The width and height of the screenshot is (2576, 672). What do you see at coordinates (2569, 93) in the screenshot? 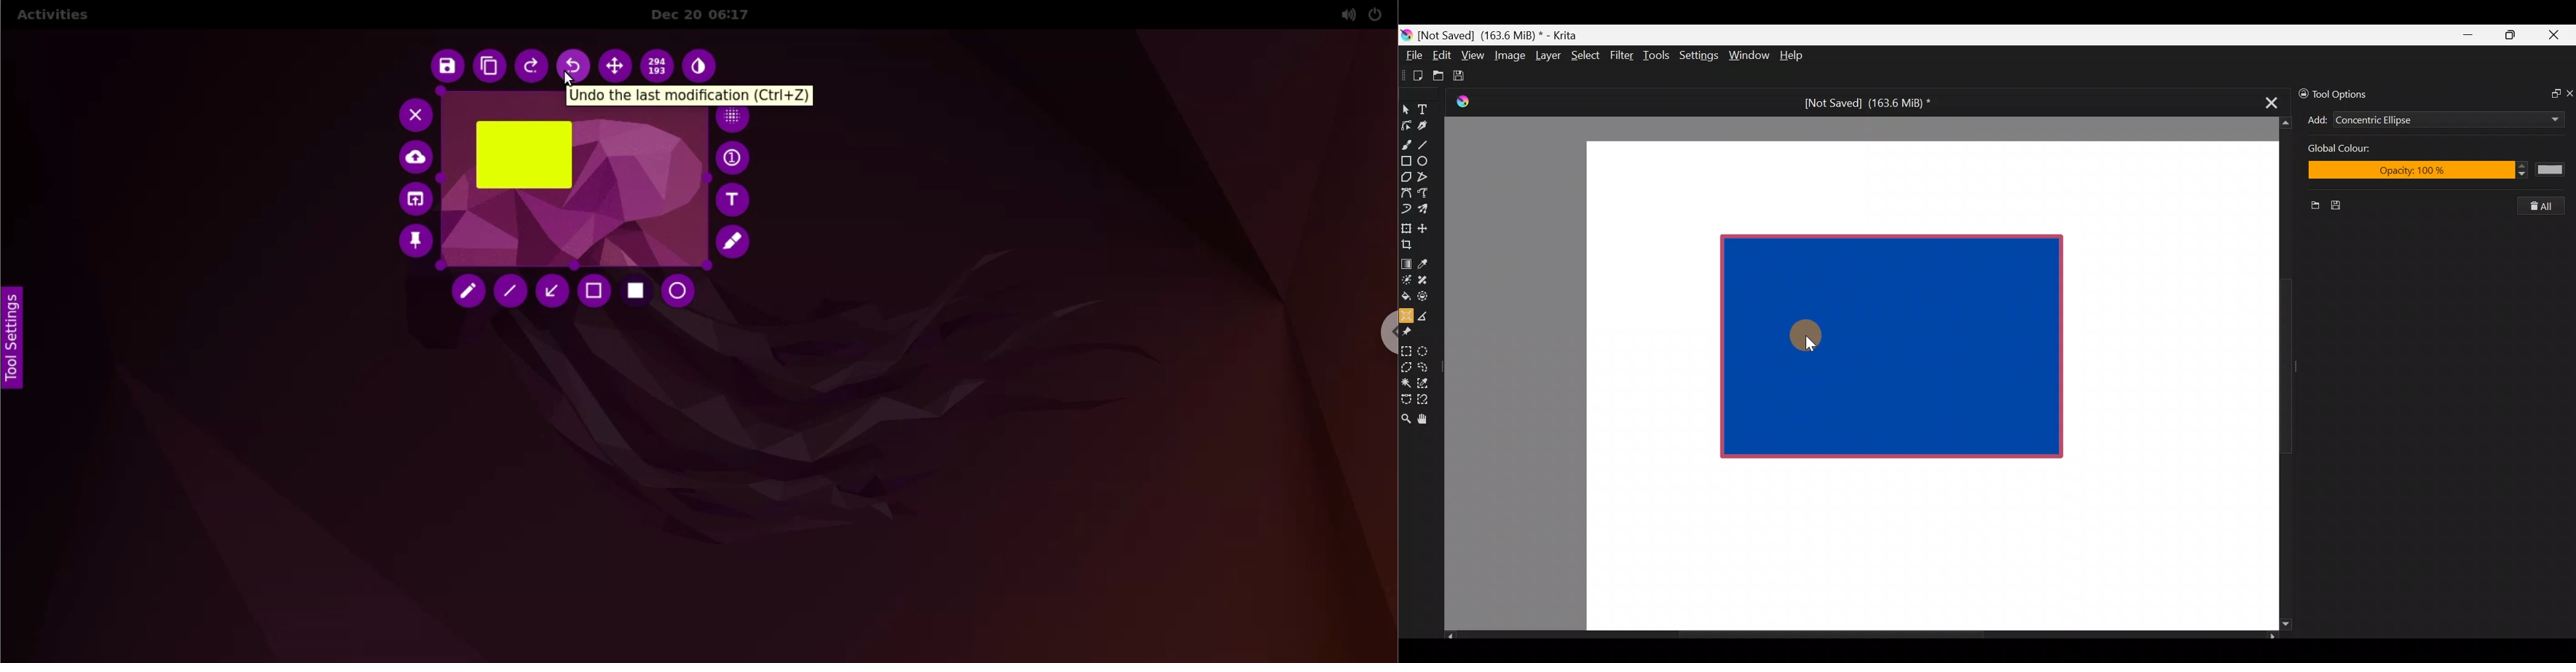
I see `Close docker` at bounding box center [2569, 93].